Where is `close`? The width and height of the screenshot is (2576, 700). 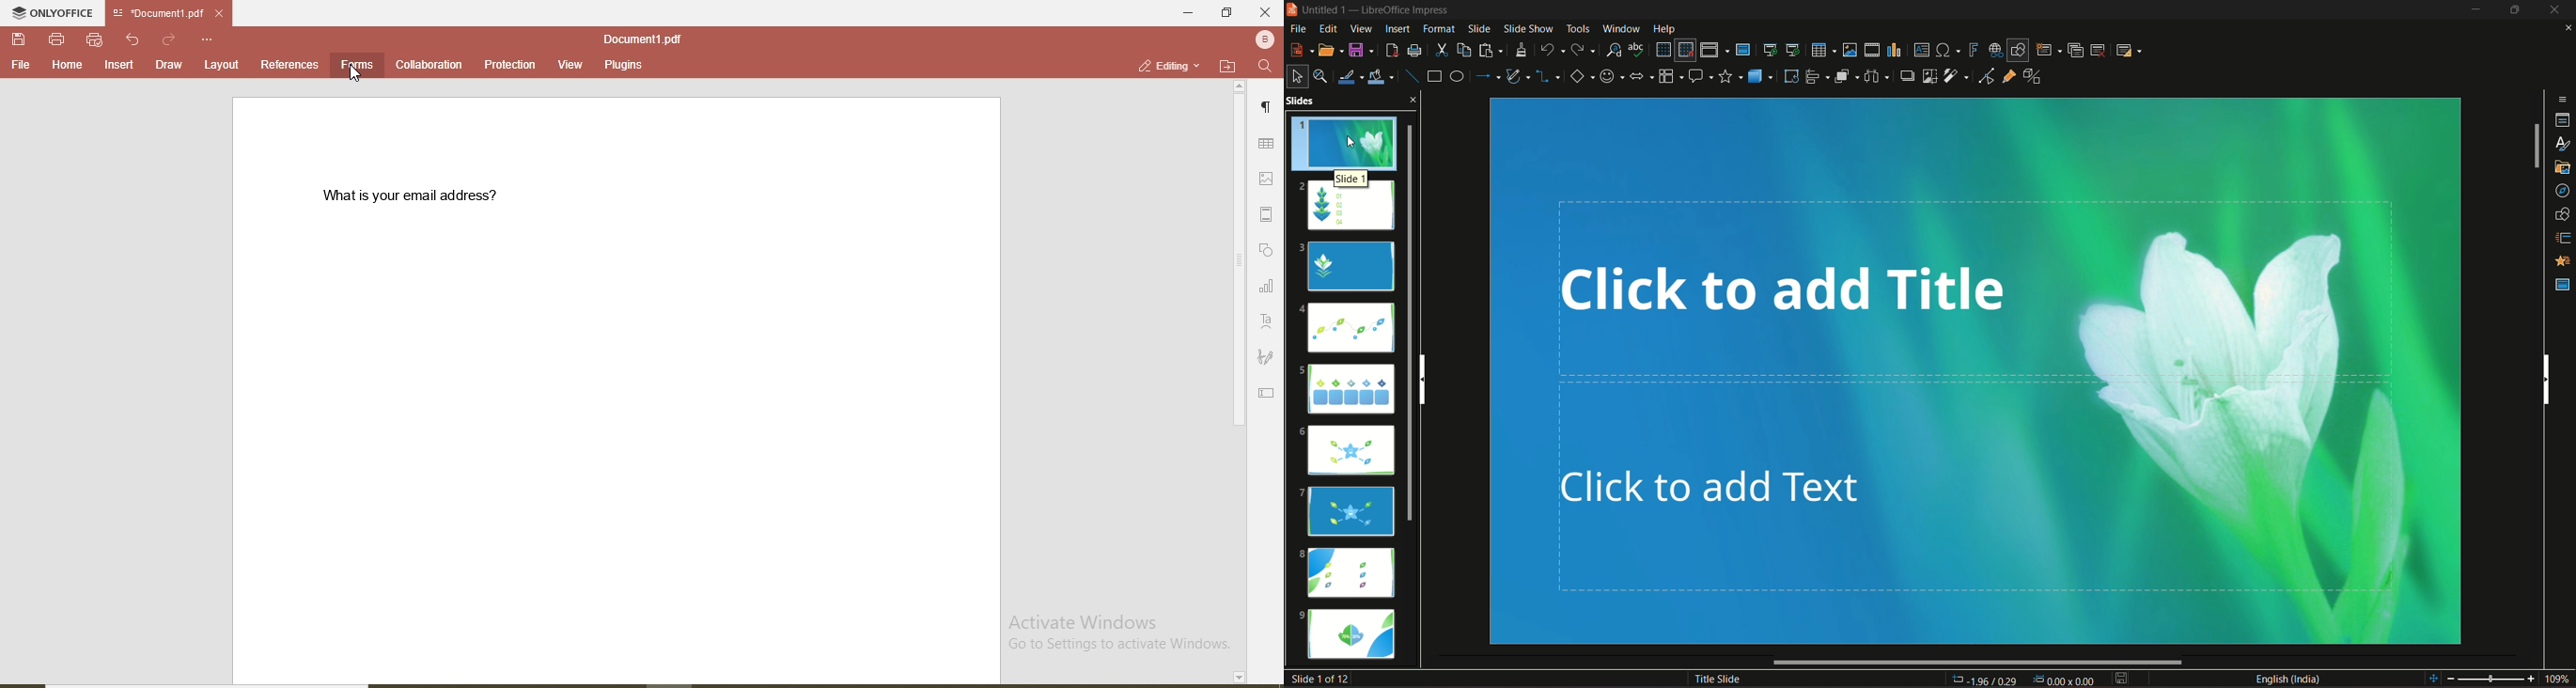
close is located at coordinates (1265, 12).